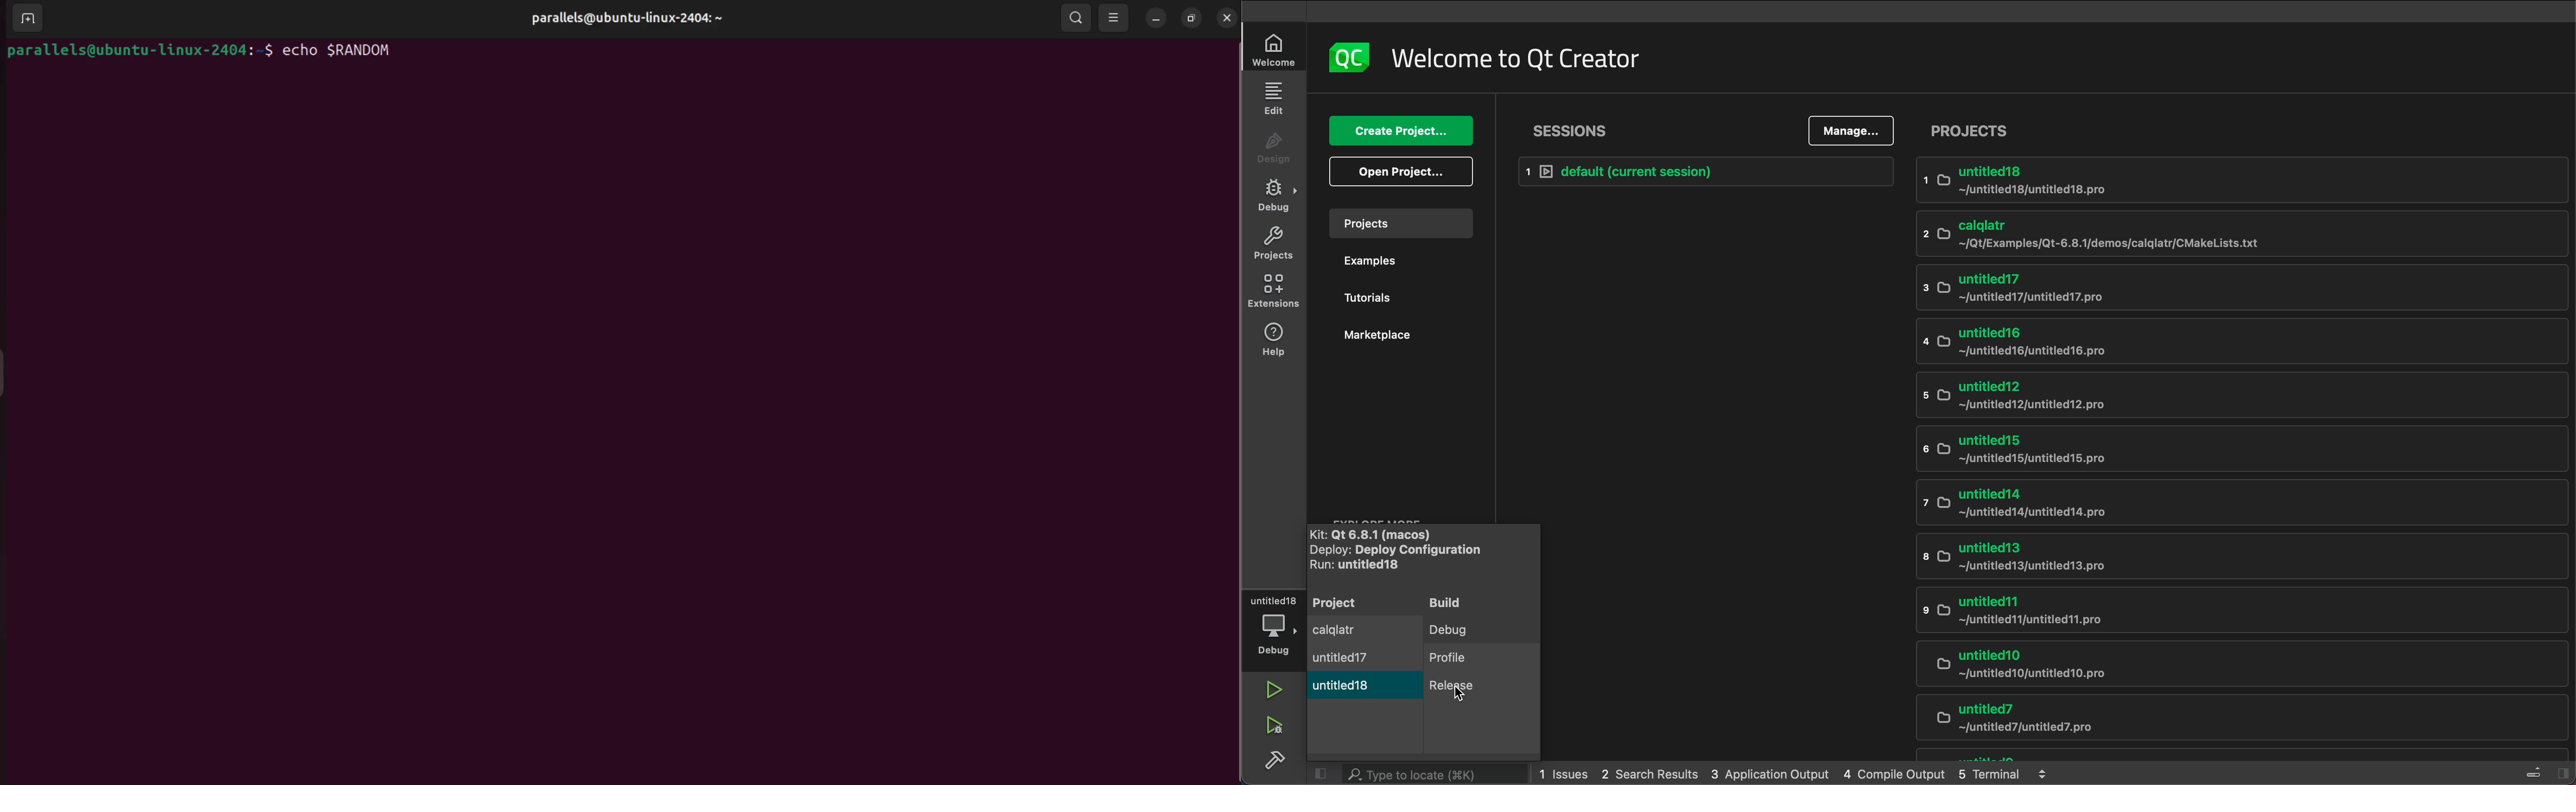 This screenshot has width=2576, height=812. What do you see at coordinates (1342, 658) in the screenshot?
I see `untitled17` at bounding box center [1342, 658].